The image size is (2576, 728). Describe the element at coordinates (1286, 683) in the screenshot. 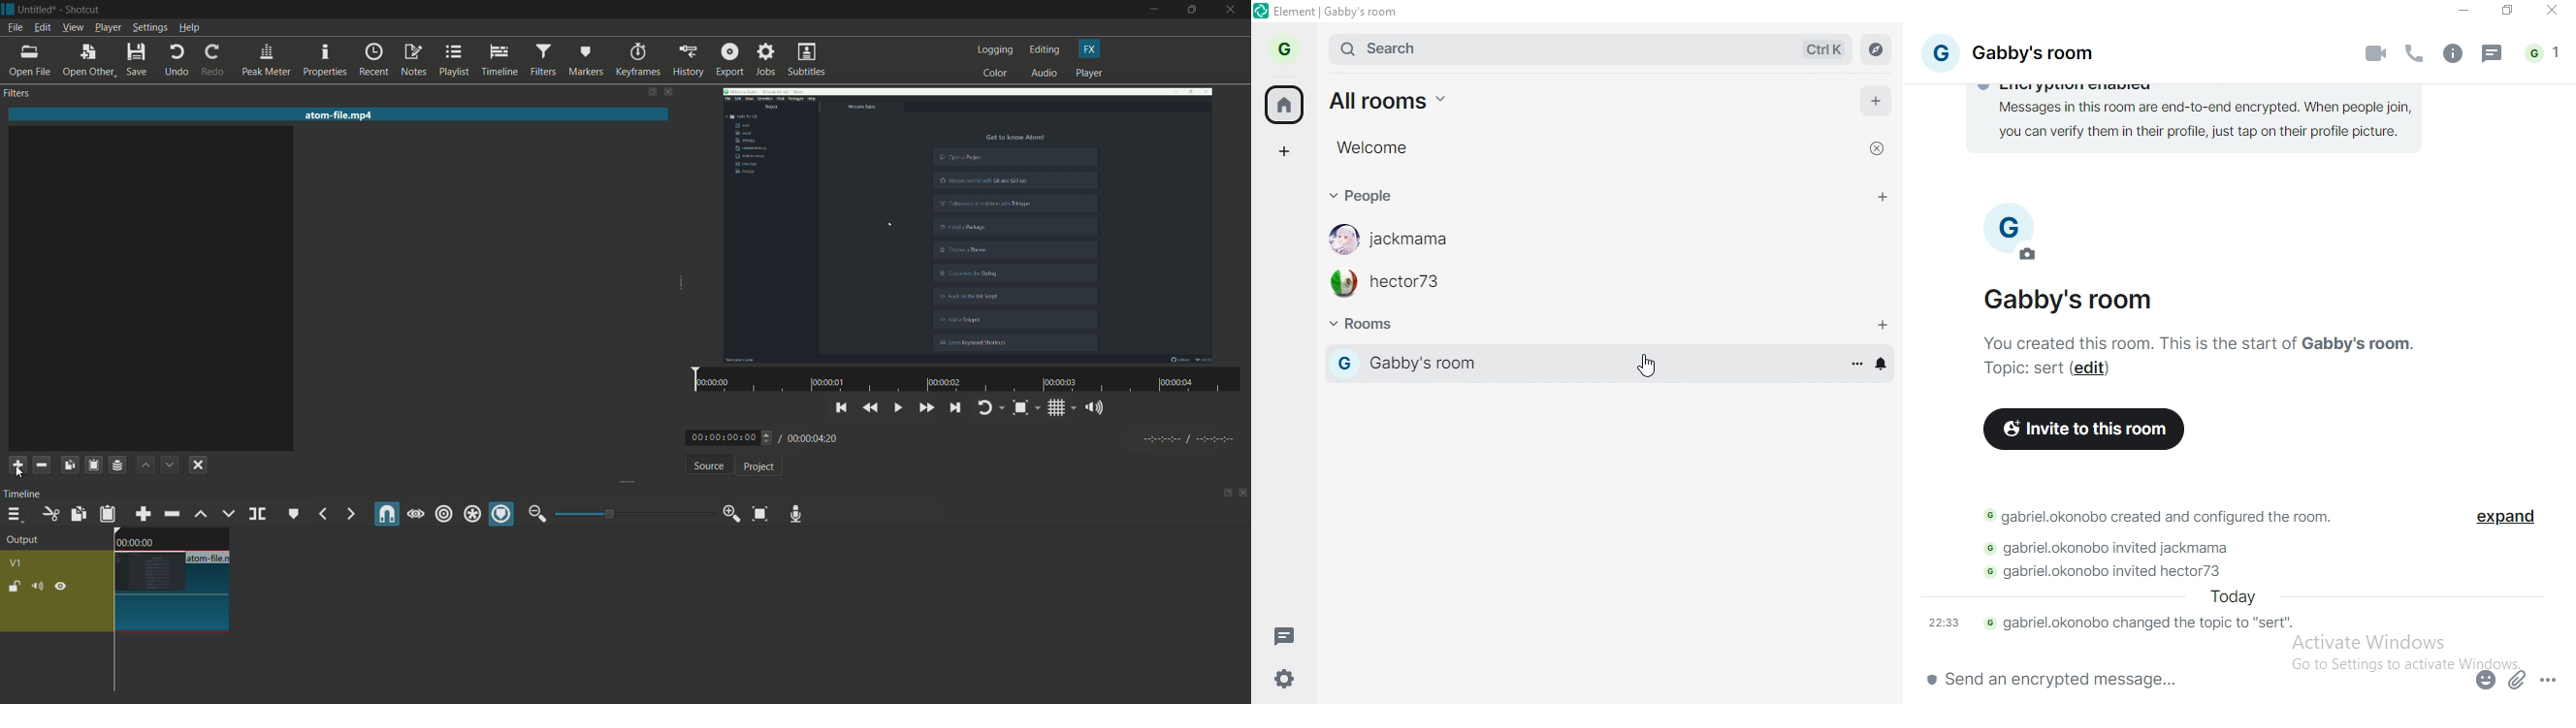

I see `setttings` at that location.